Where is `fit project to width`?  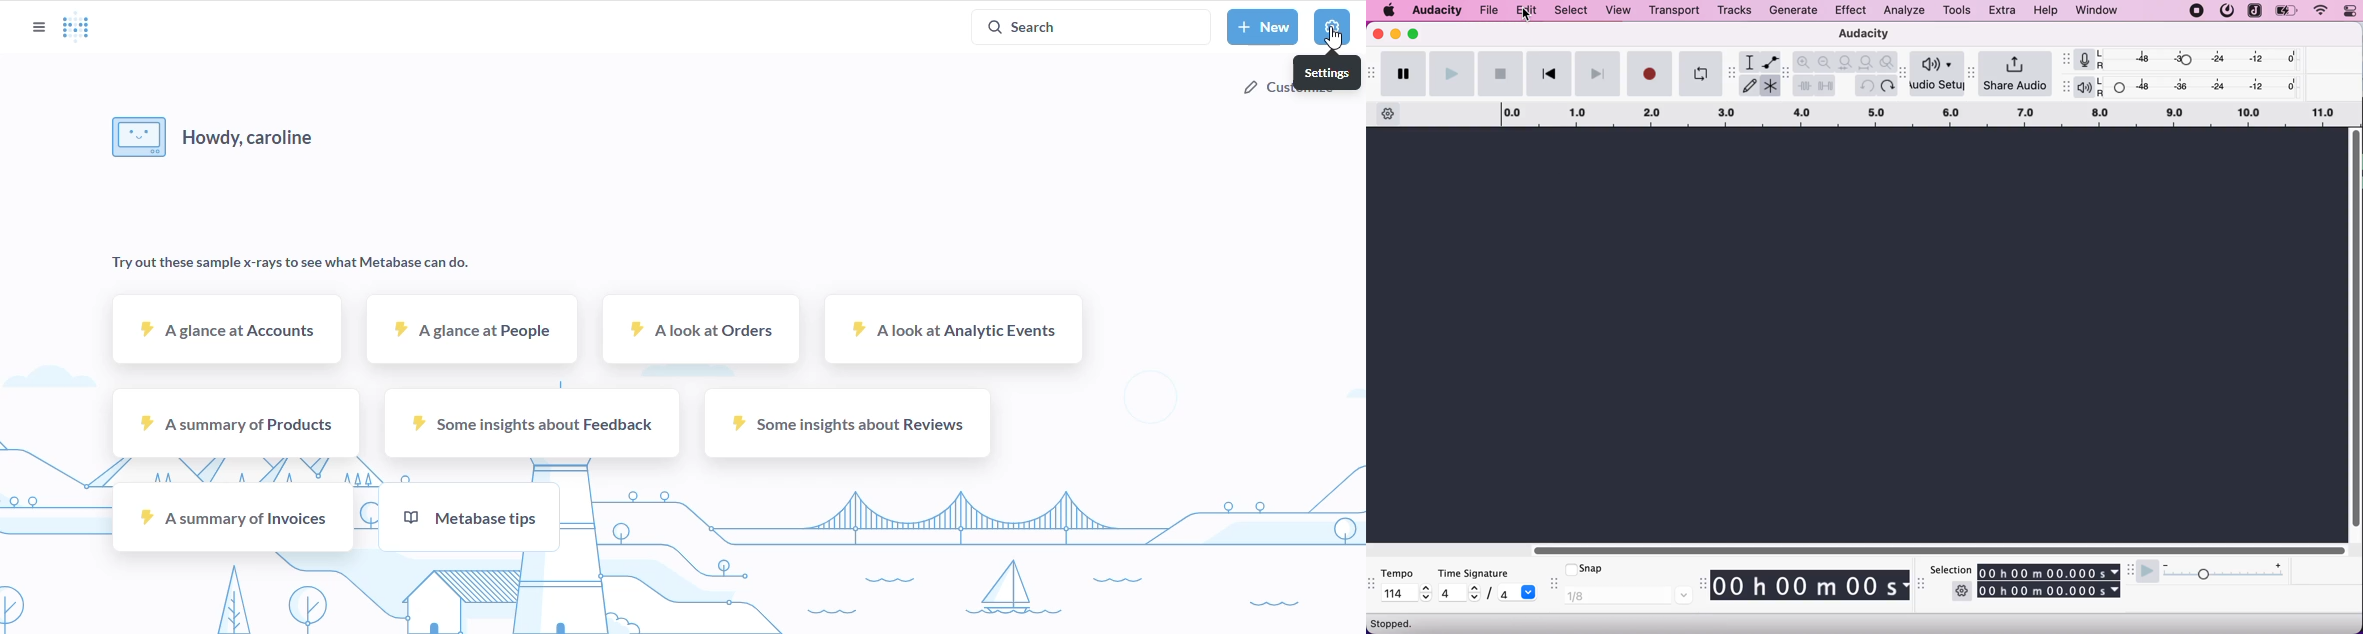 fit project to width is located at coordinates (1867, 62).